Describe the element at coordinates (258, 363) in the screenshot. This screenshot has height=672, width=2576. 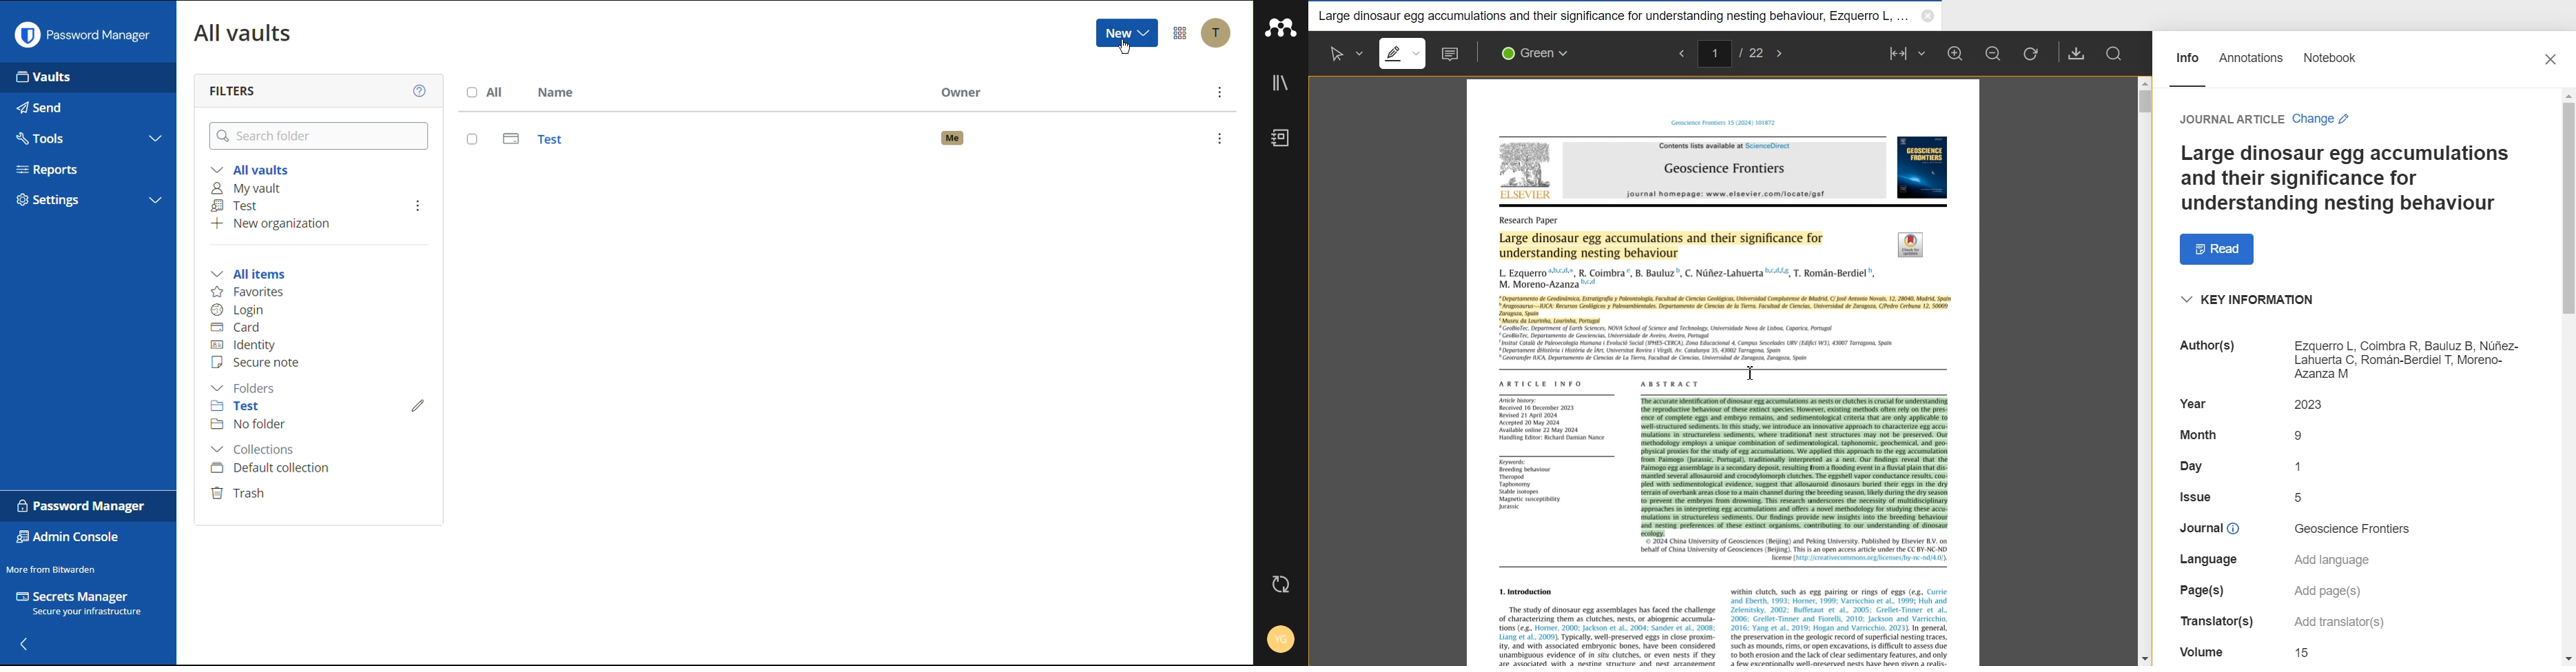
I see `Secure` at that location.